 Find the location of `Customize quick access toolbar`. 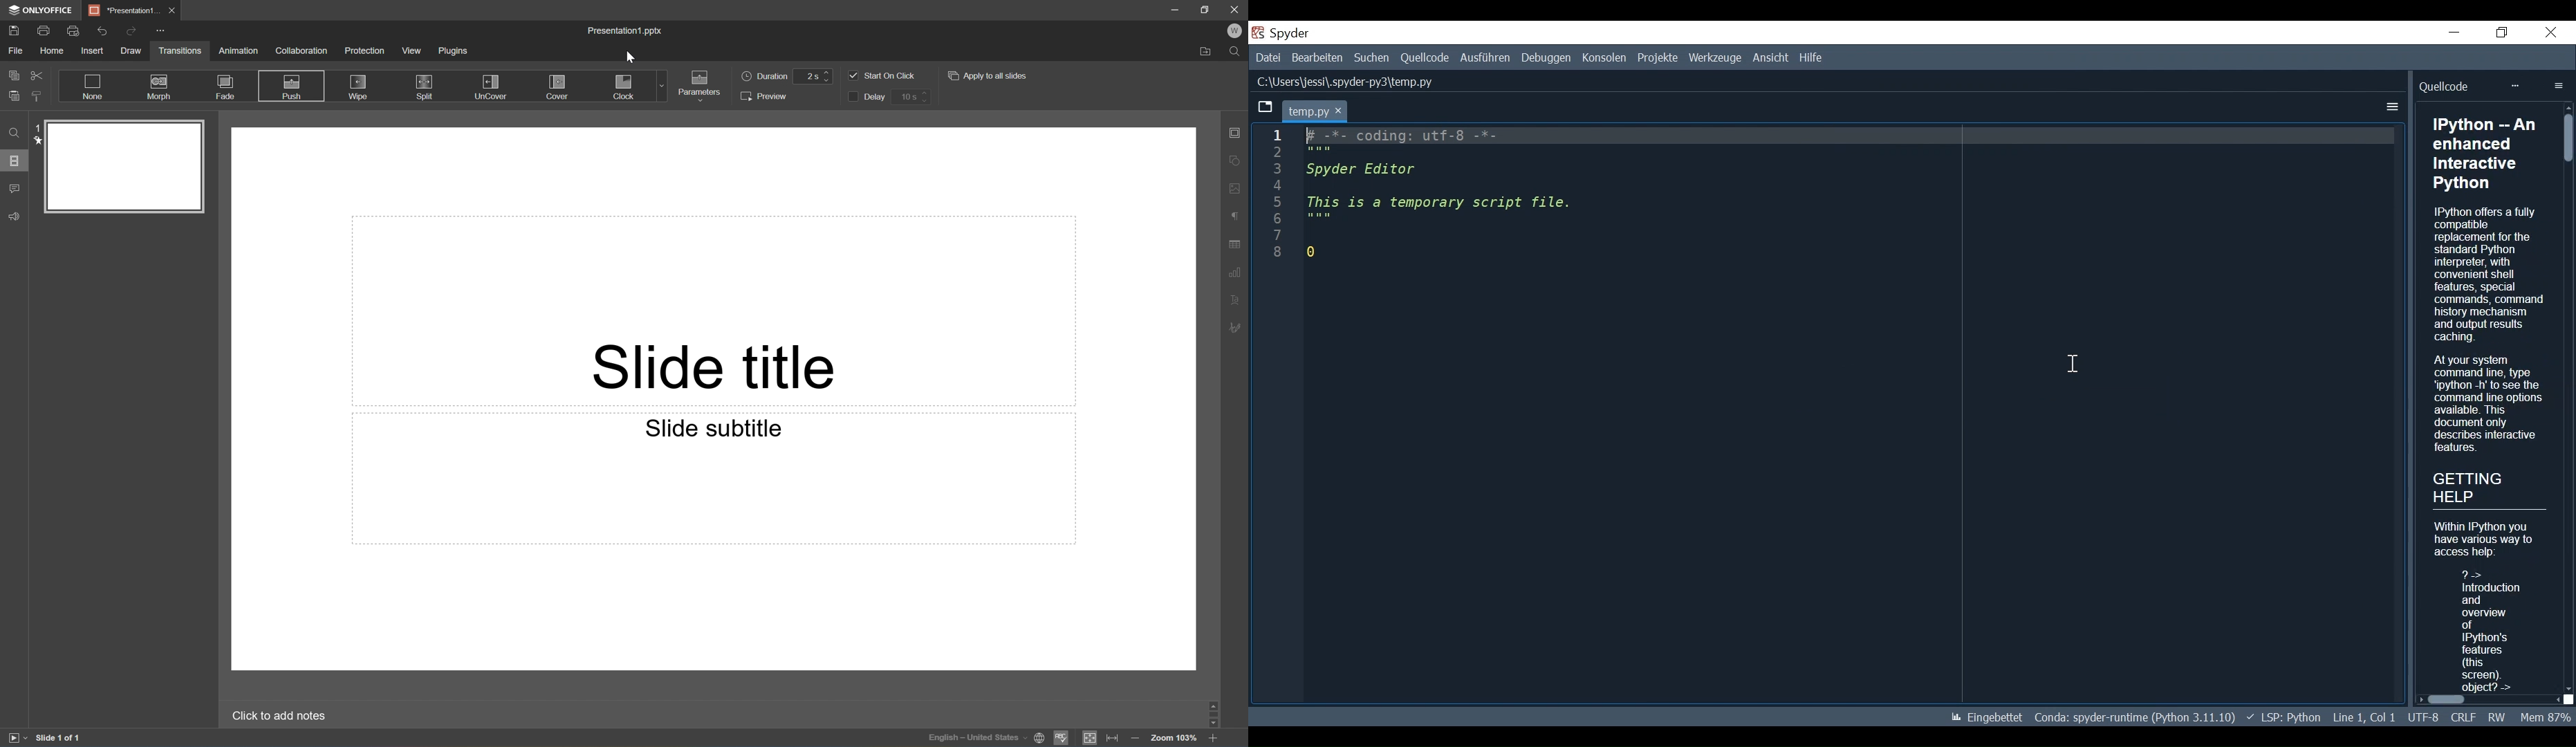

Customize quick access toolbar is located at coordinates (163, 31).